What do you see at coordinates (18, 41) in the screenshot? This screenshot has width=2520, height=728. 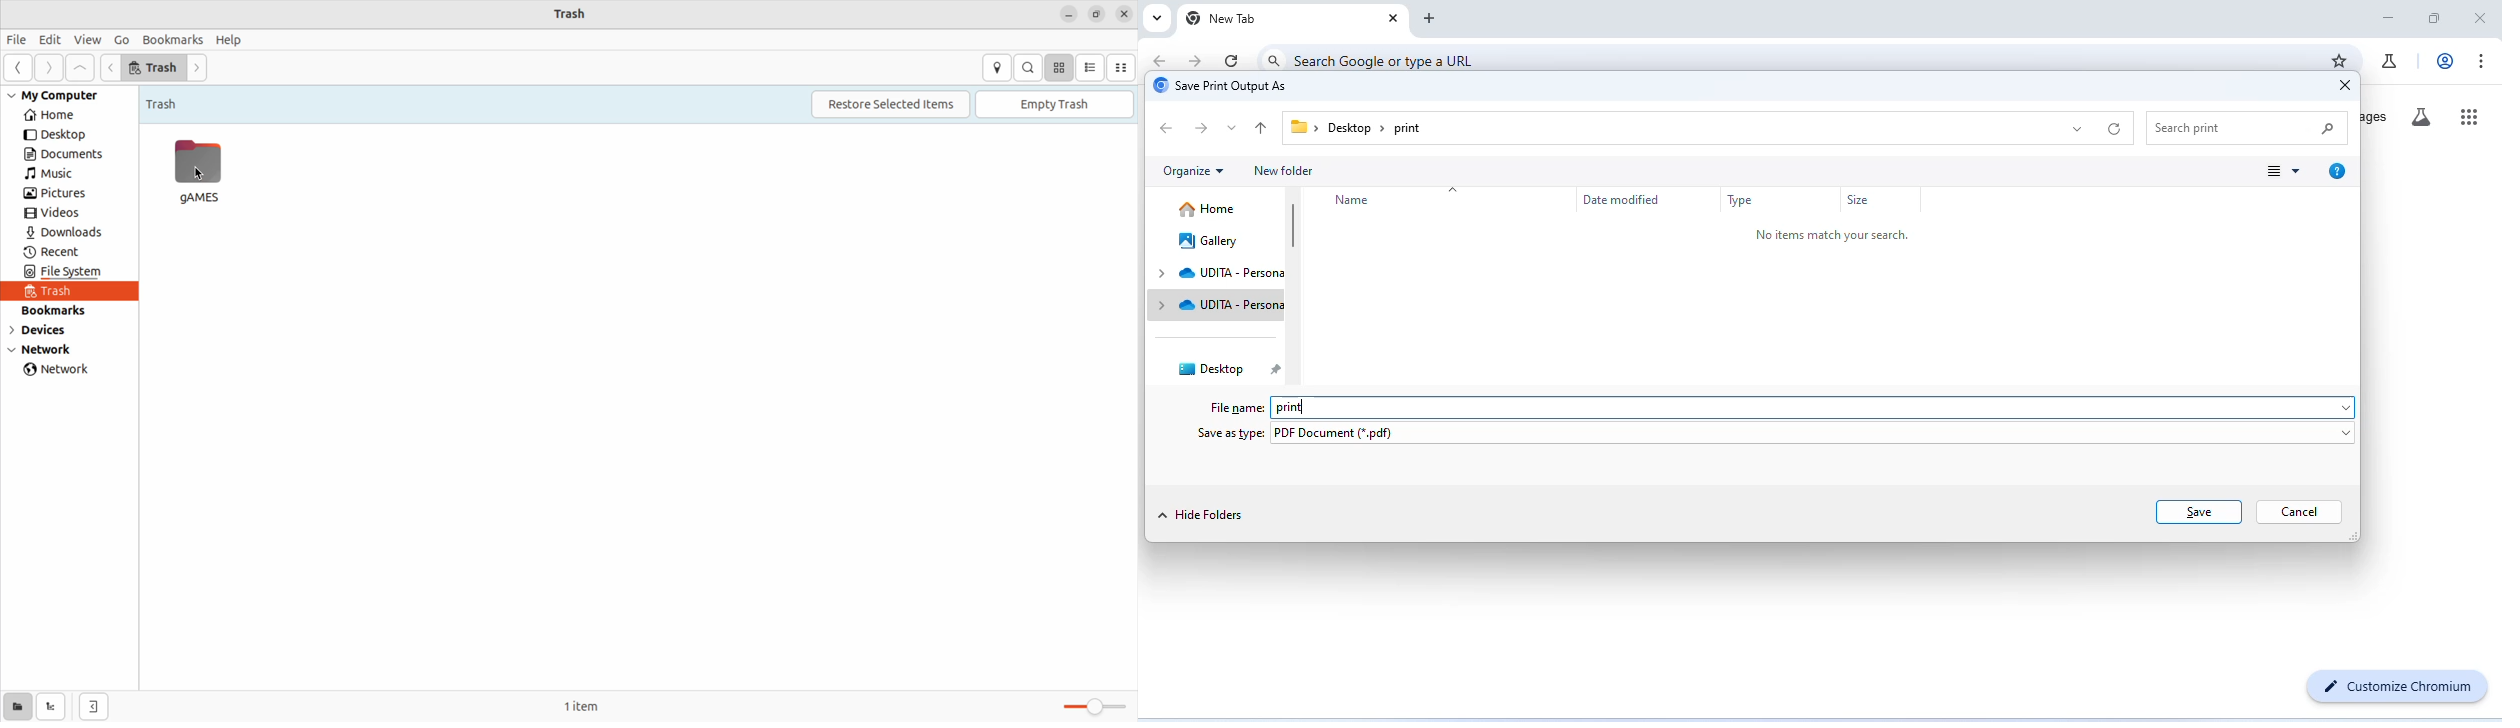 I see `File` at bounding box center [18, 41].